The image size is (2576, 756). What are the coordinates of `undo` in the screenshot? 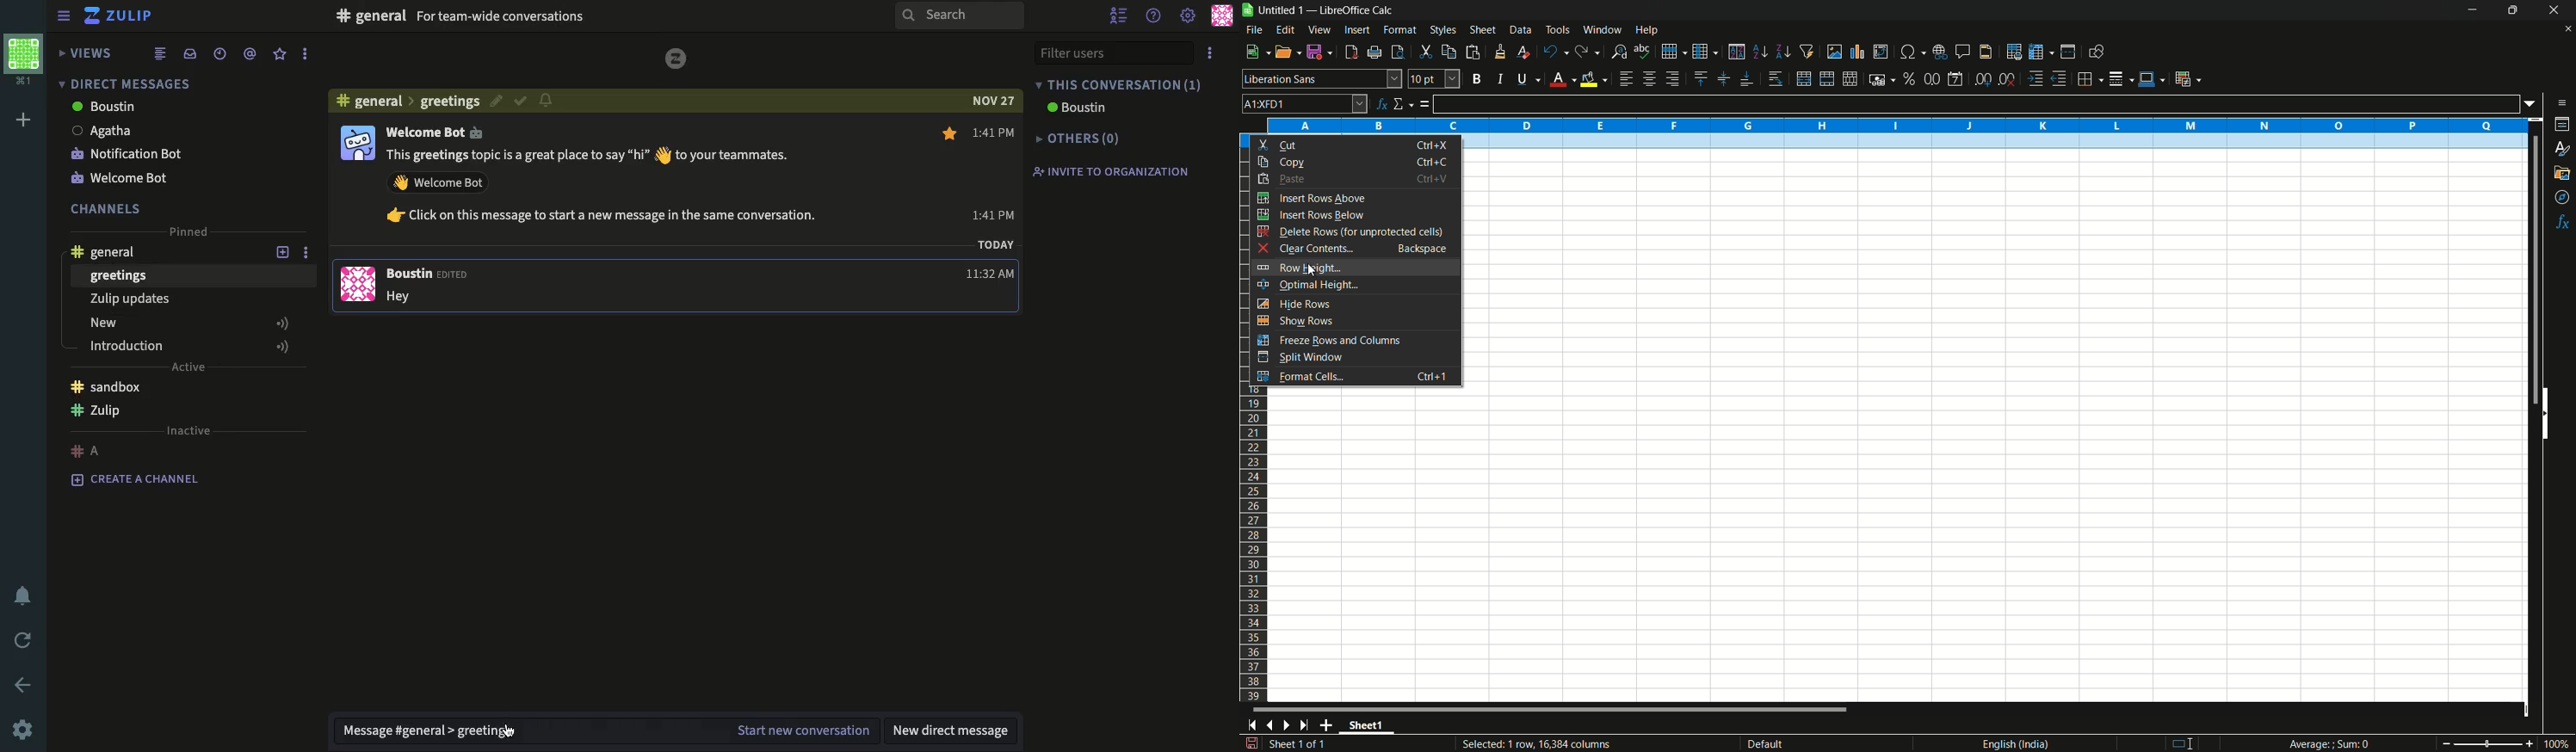 It's located at (1553, 51).